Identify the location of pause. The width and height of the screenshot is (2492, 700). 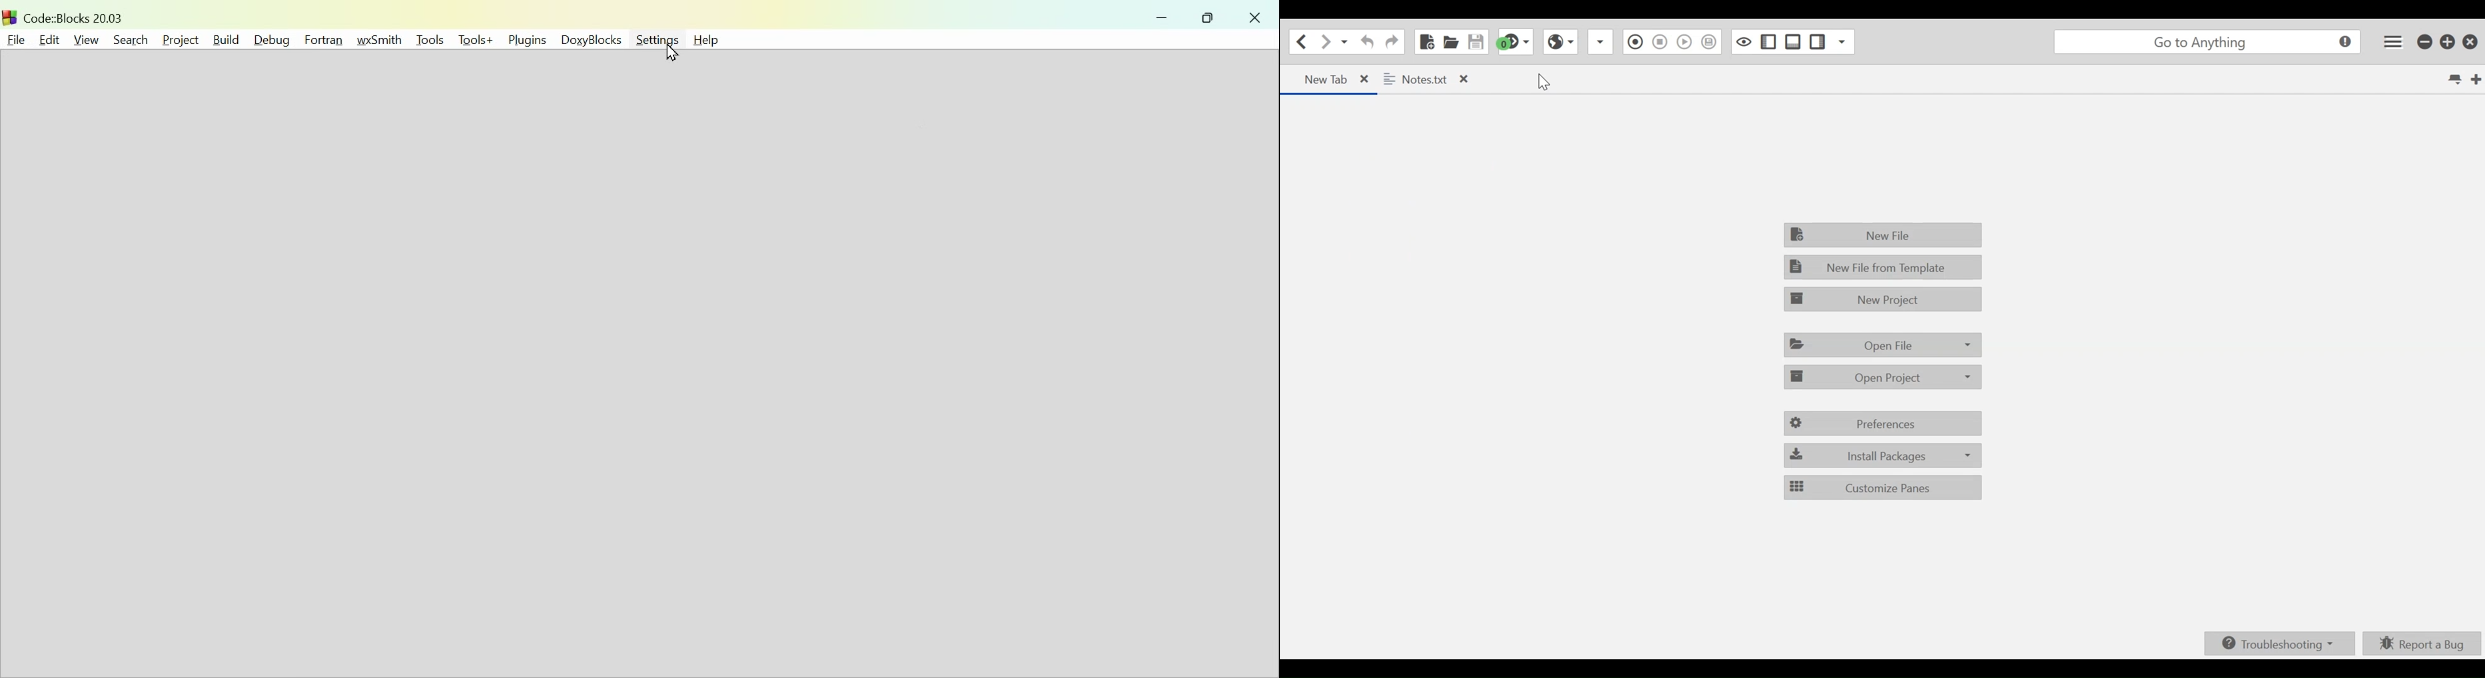
(1661, 42).